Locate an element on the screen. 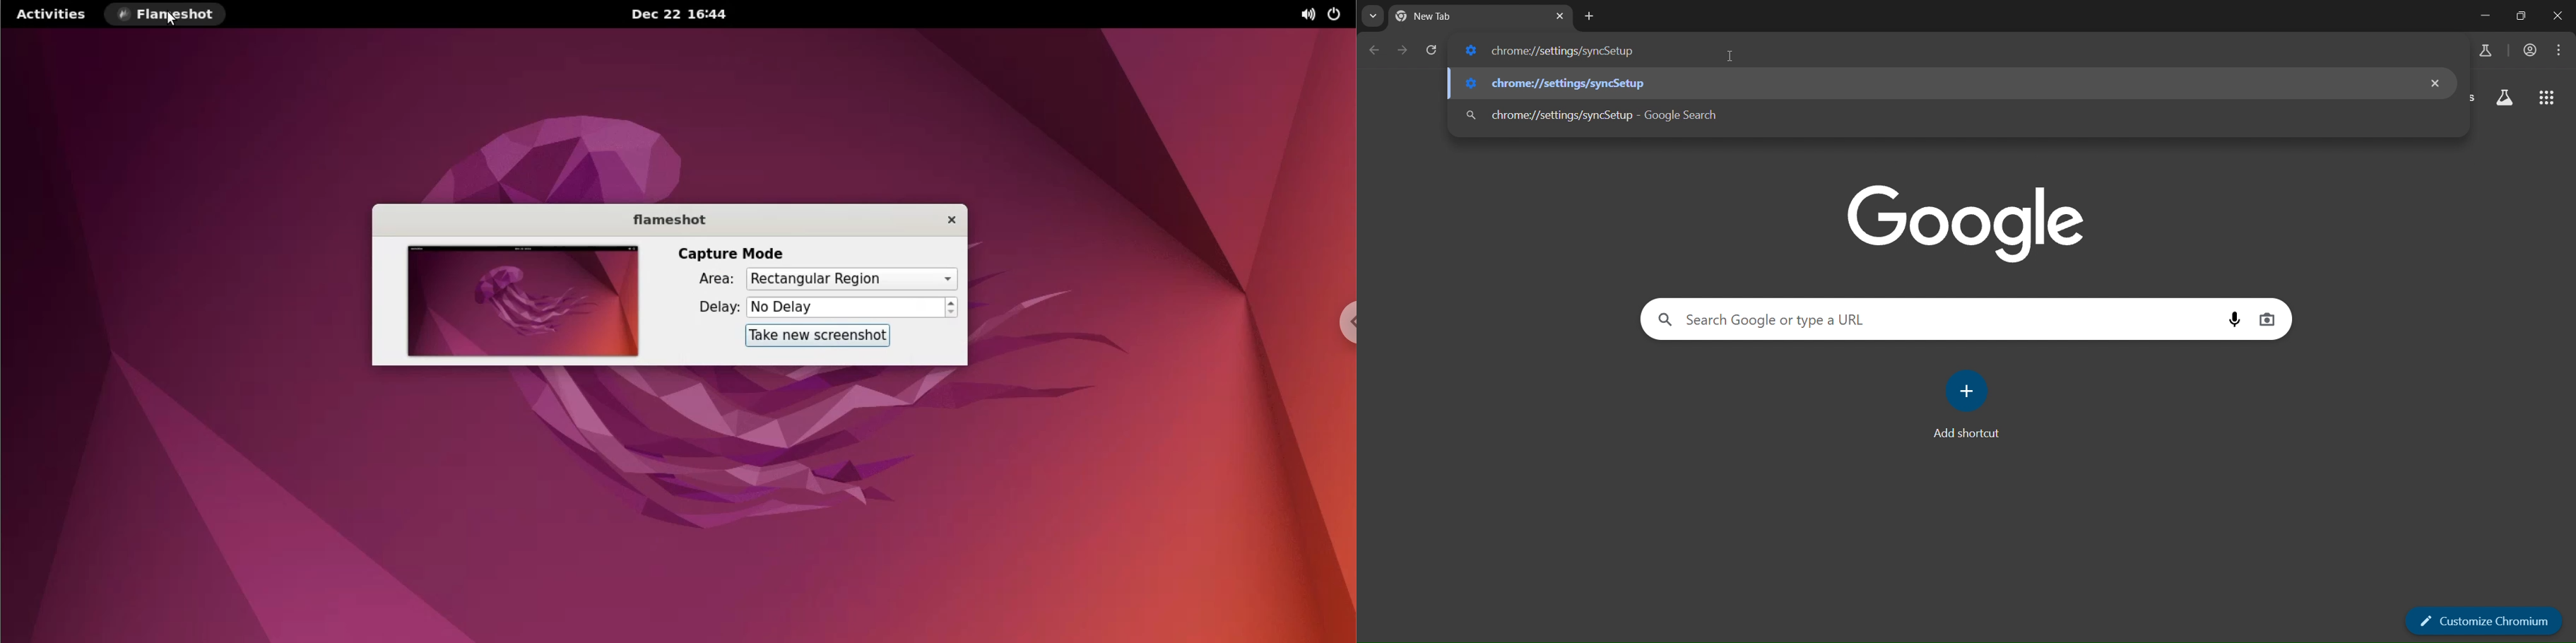 The width and height of the screenshot is (2576, 644). cursor is located at coordinates (1731, 57).